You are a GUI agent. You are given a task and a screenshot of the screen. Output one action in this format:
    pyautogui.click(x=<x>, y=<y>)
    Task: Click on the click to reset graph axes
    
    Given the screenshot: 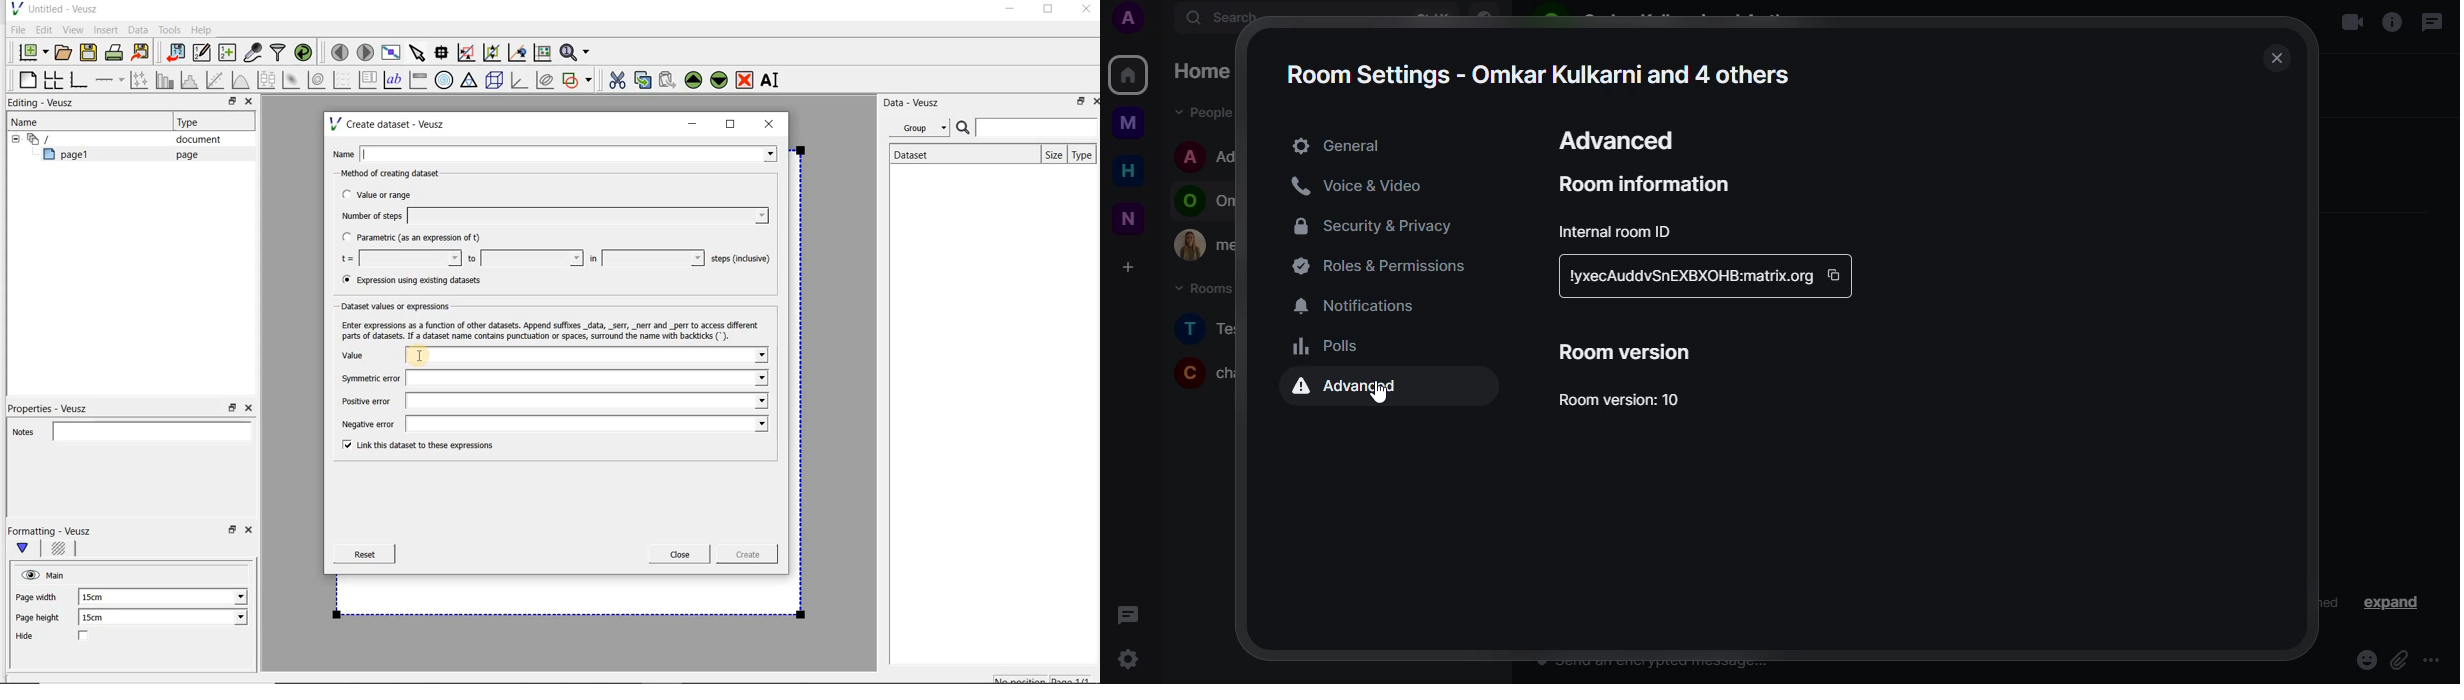 What is the action you would take?
    pyautogui.click(x=542, y=52)
    